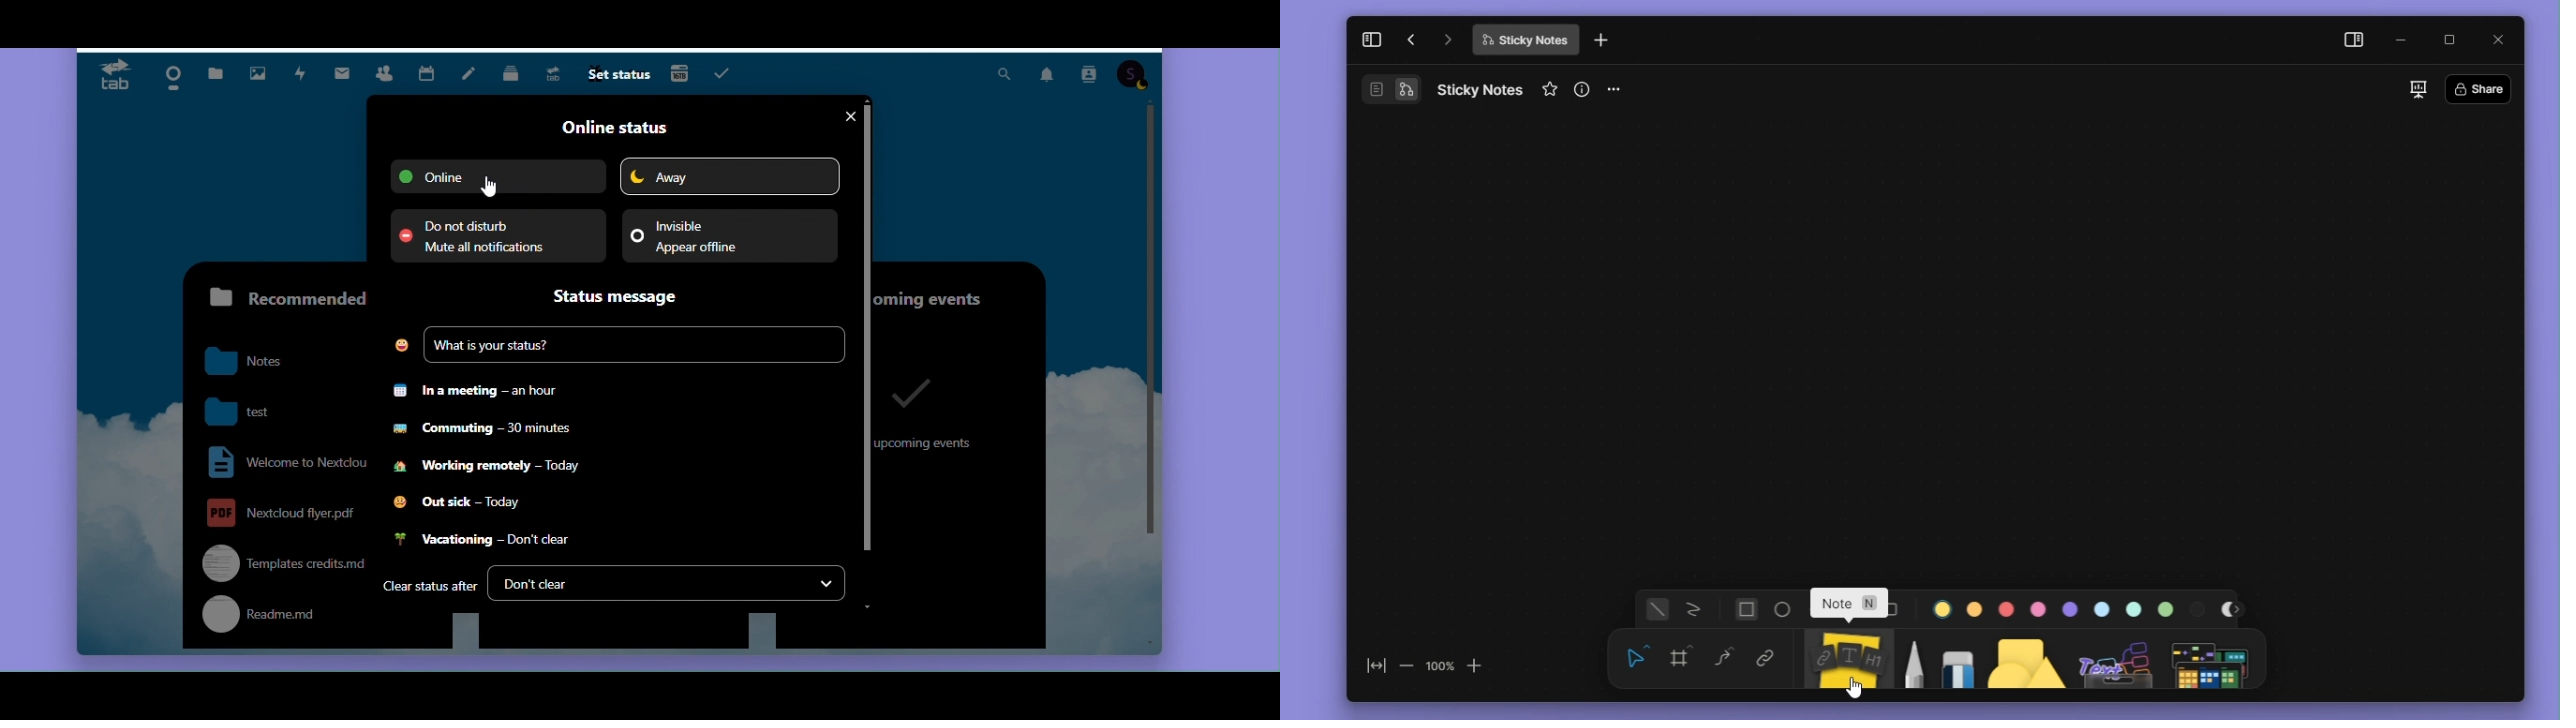  I want to click on Close, so click(847, 117).